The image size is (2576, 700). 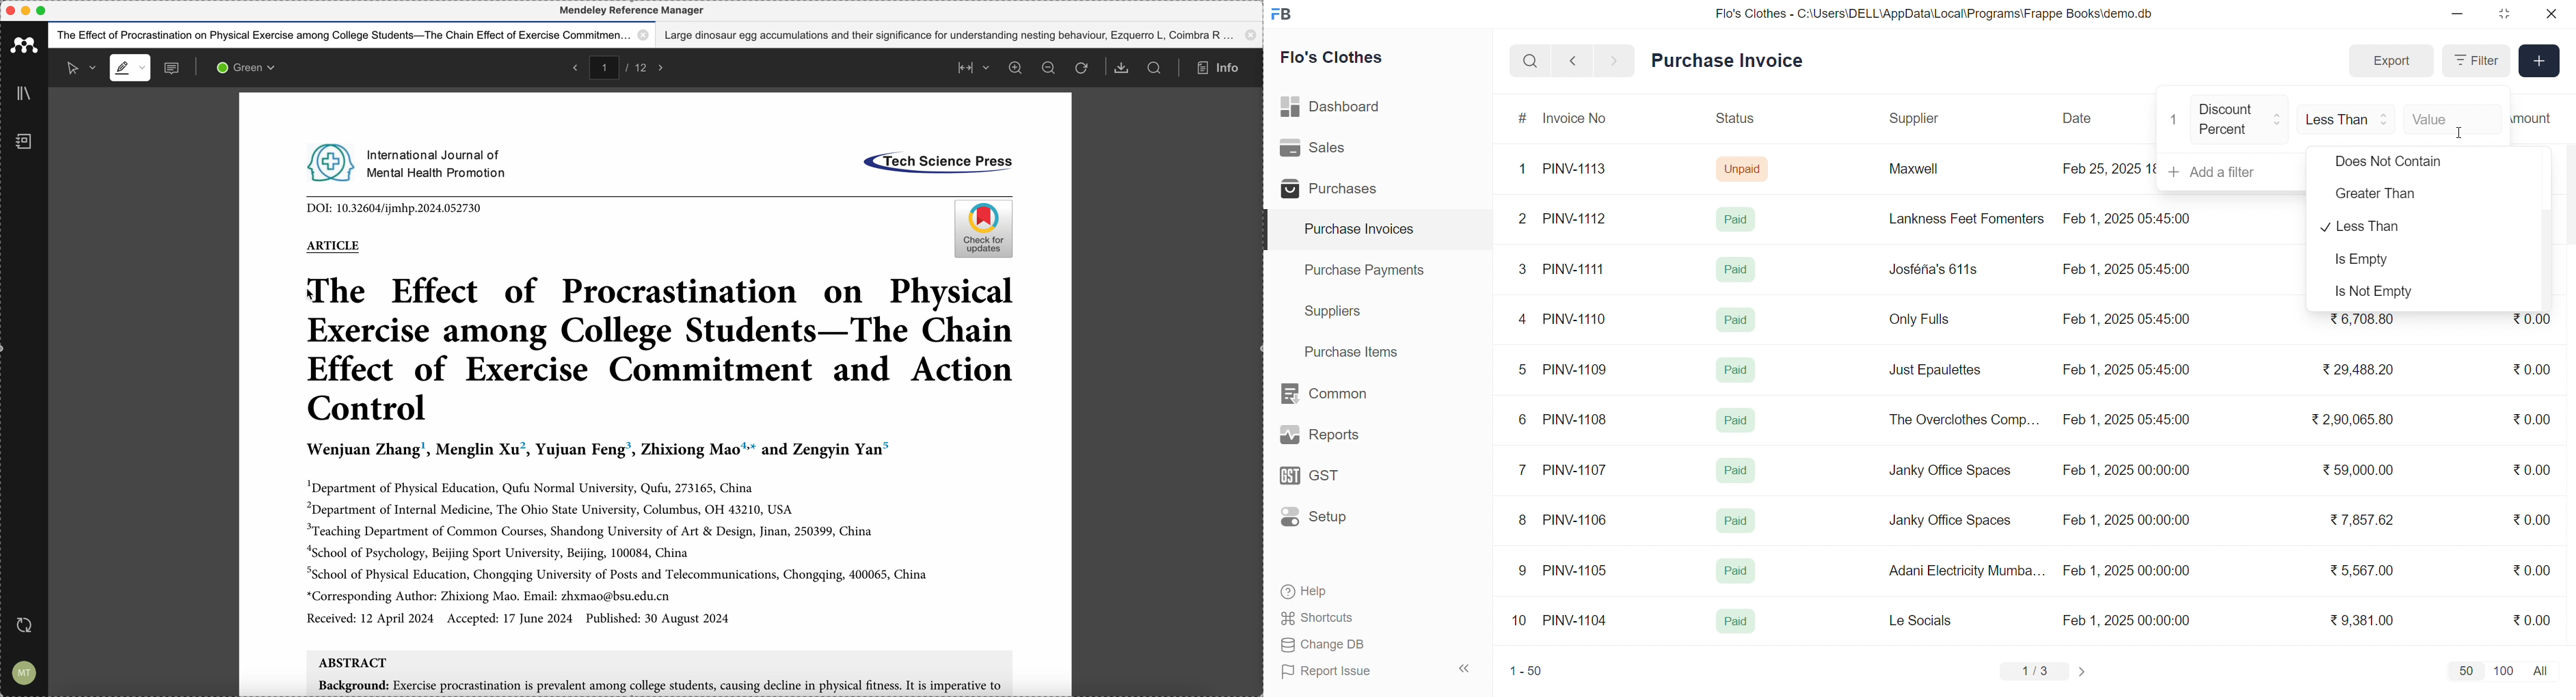 I want to click on Feb 1, 2025 00:00:00, so click(x=2126, y=571).